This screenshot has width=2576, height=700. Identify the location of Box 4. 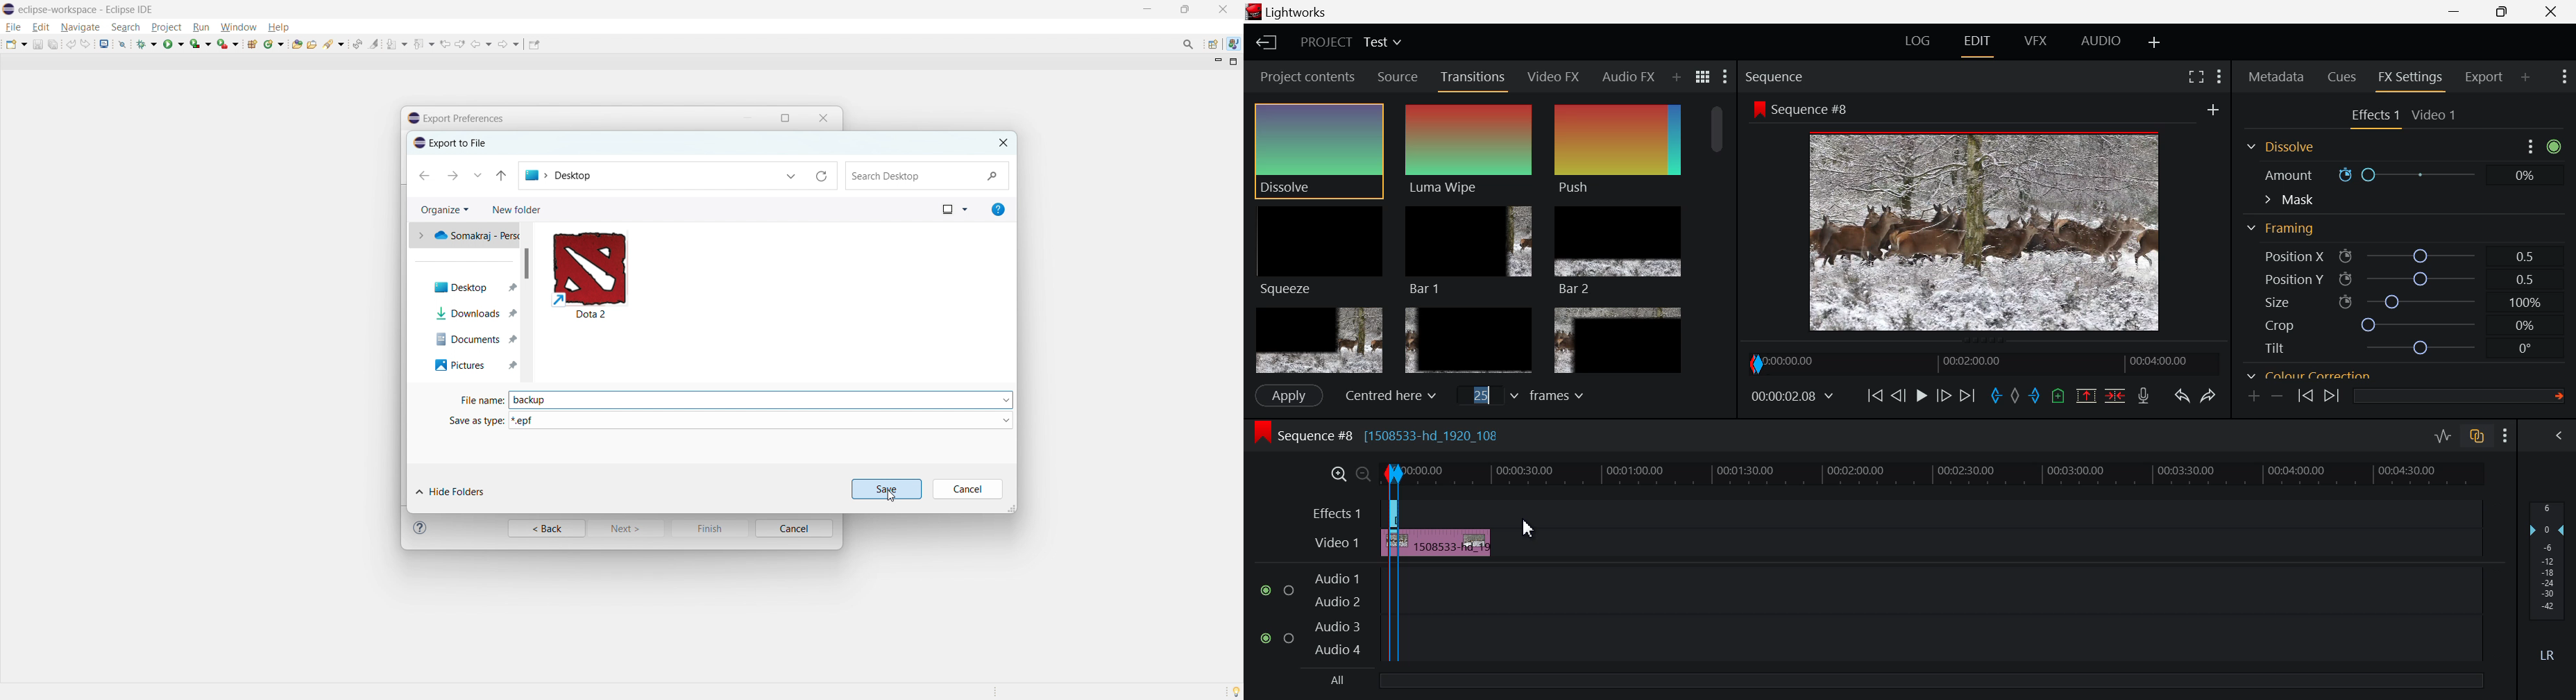
(1318, 341).